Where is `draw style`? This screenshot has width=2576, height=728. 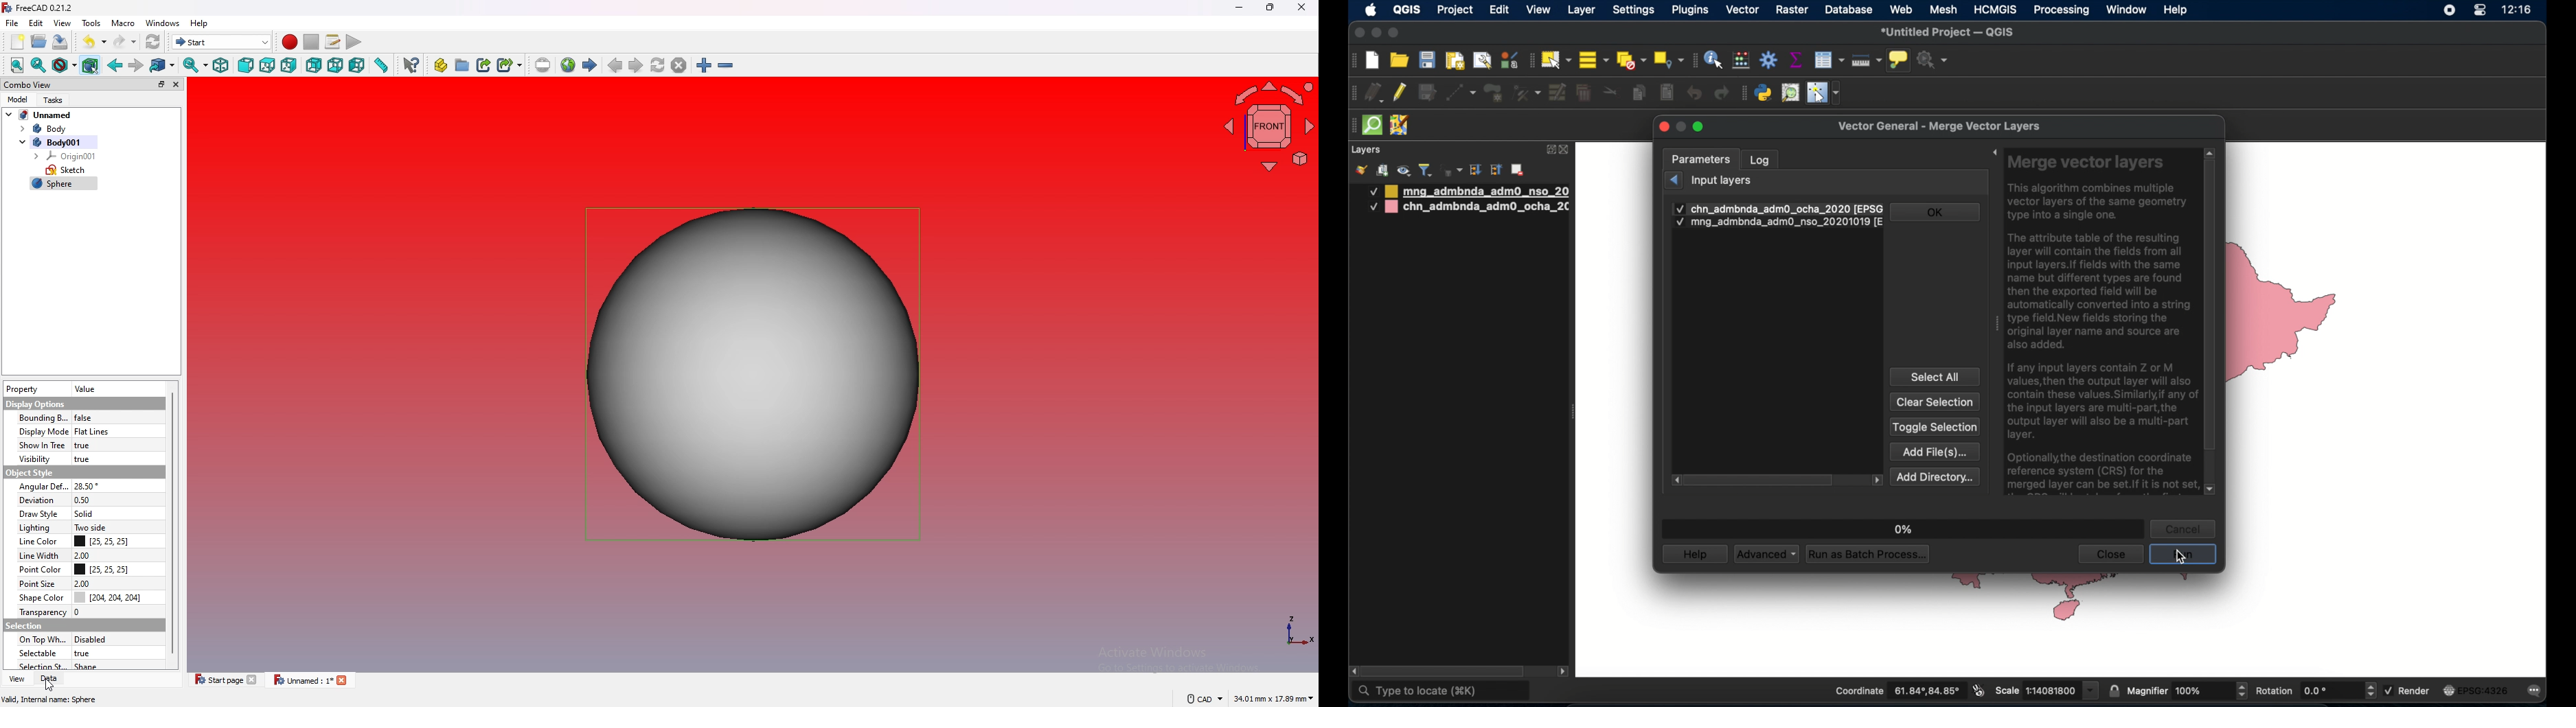
draw style is located at coordinates (65, 66).